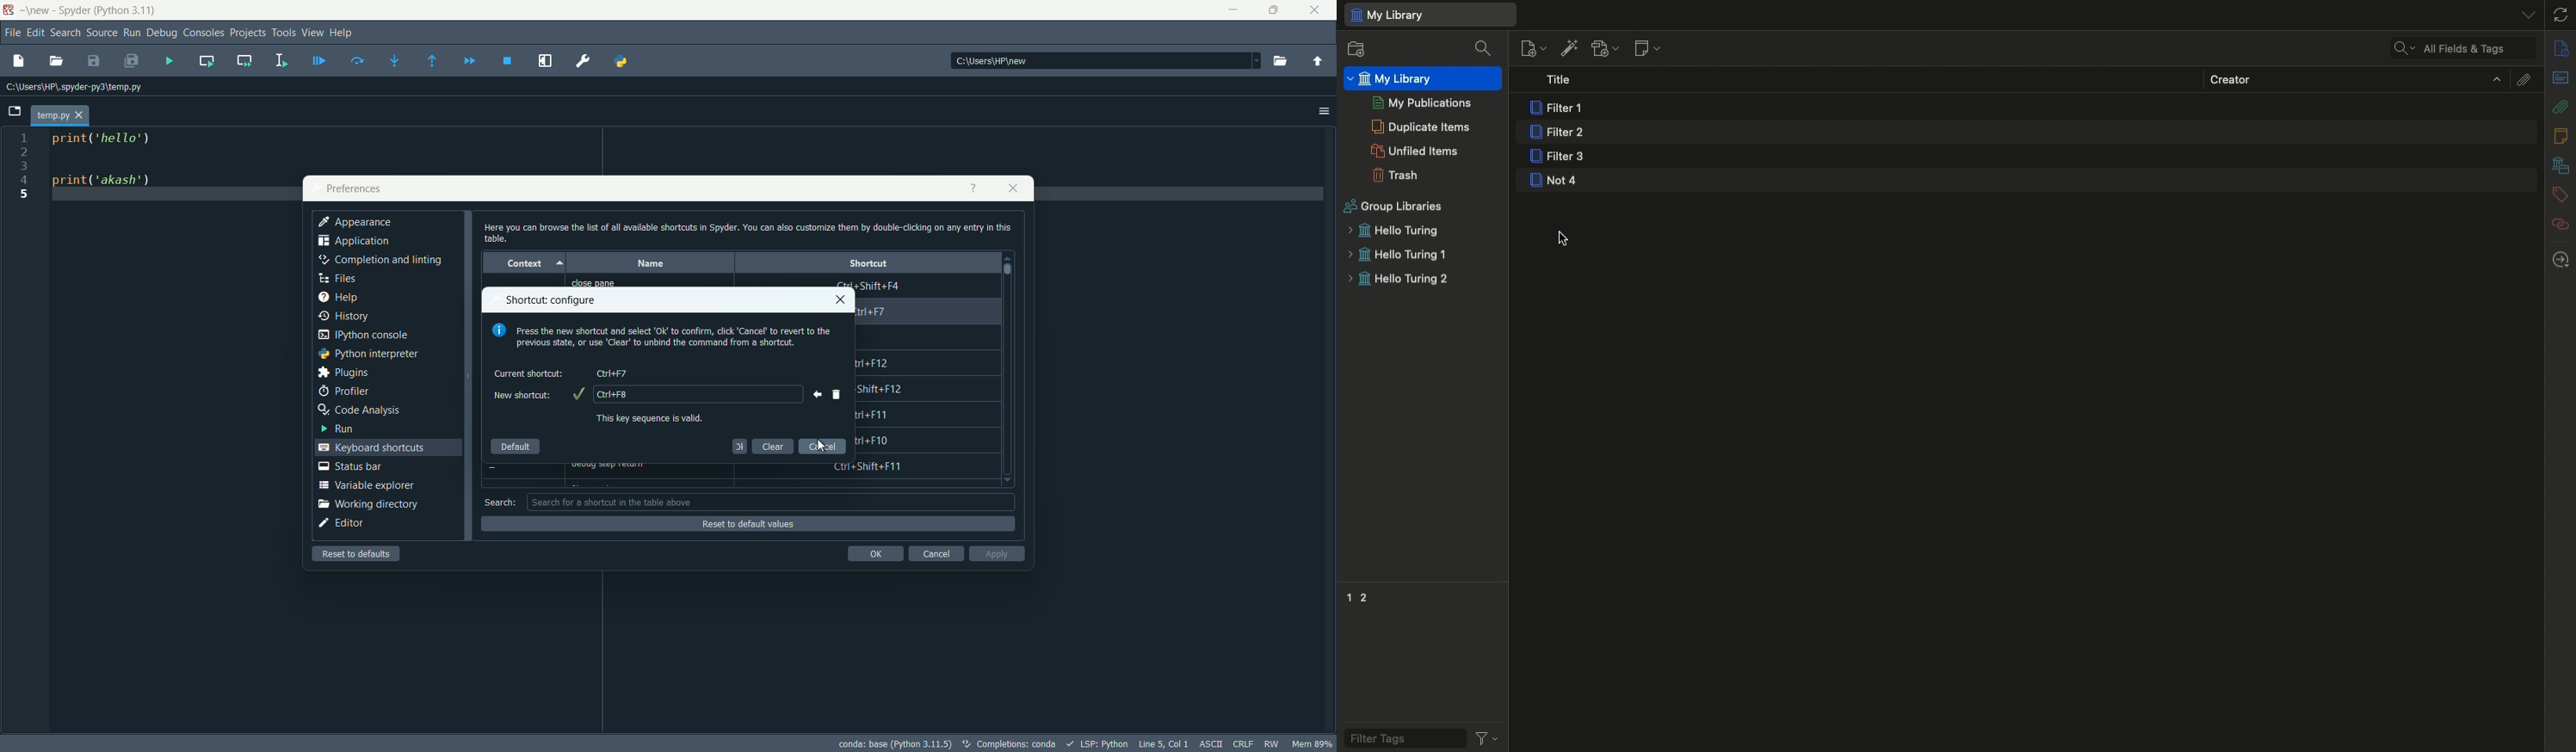  What do you see at coordinates (1561, 158) in the screenshot?
I see `Filter 3` at bounding box center [1561, 158].